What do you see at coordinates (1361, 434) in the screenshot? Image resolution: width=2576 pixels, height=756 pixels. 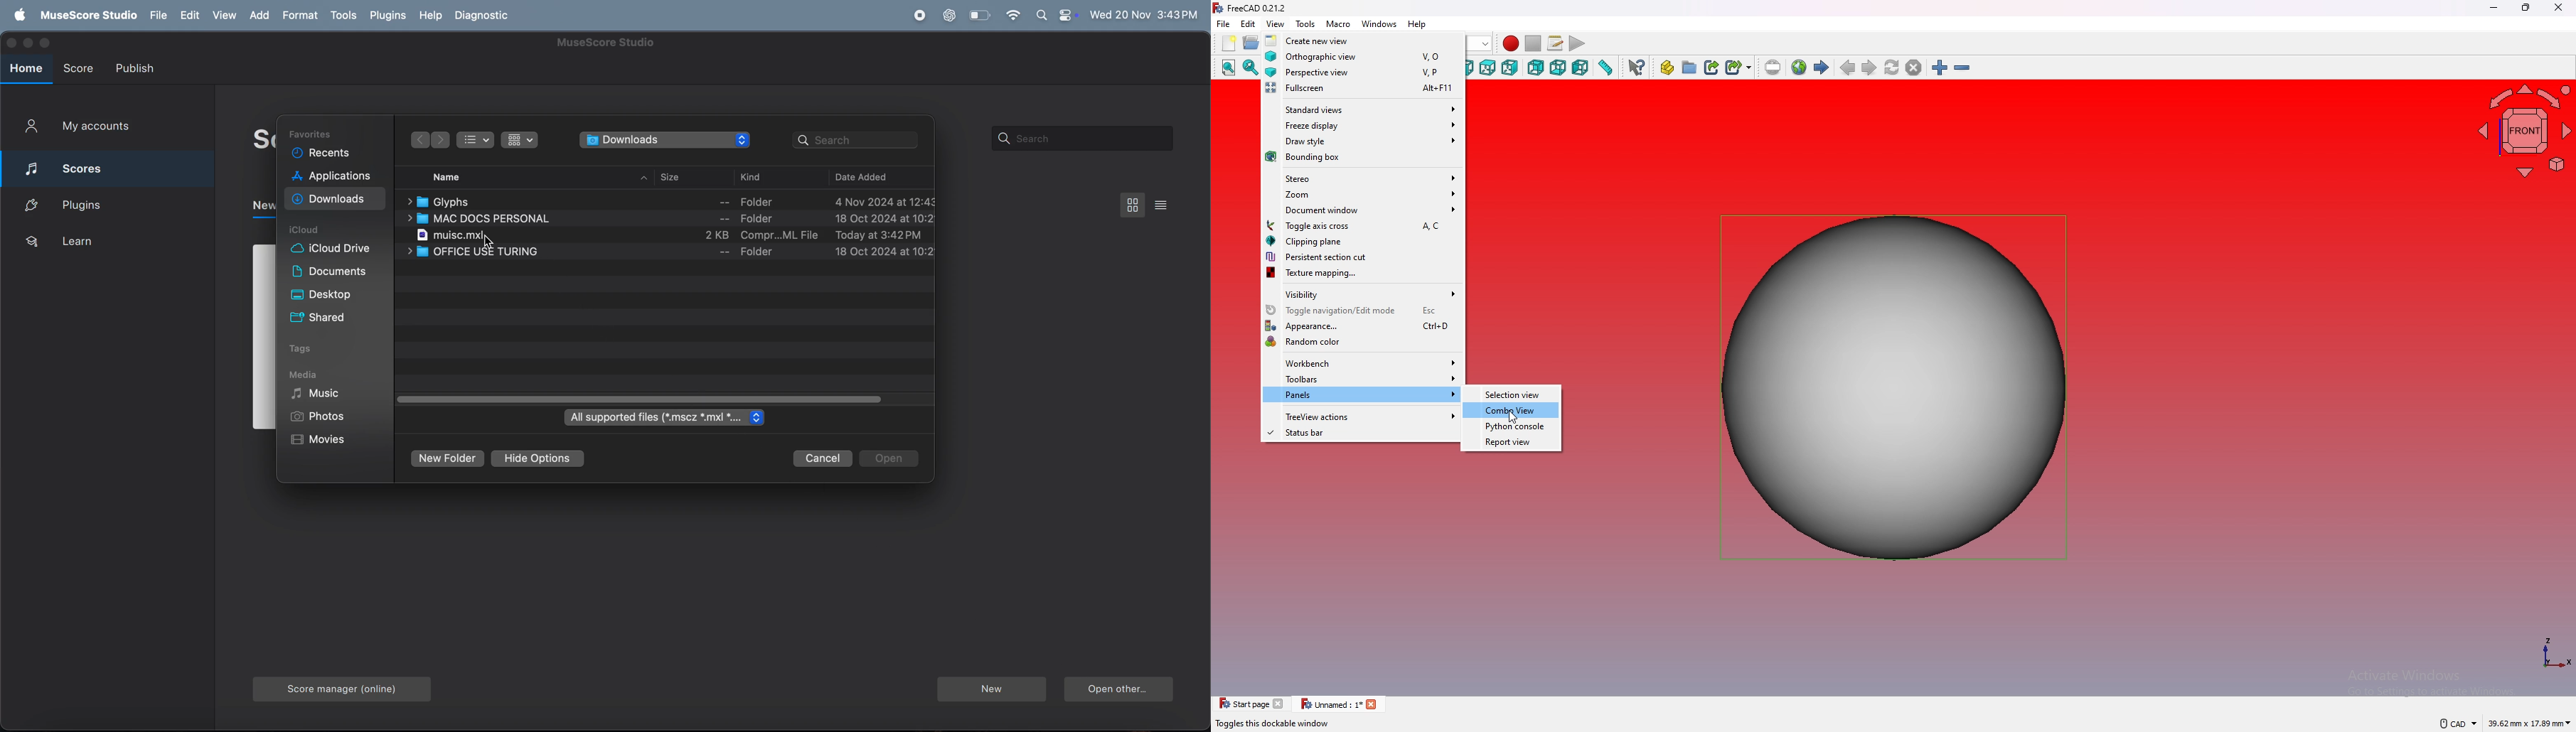 I see `status bar` at bounding box center [1361, 434].